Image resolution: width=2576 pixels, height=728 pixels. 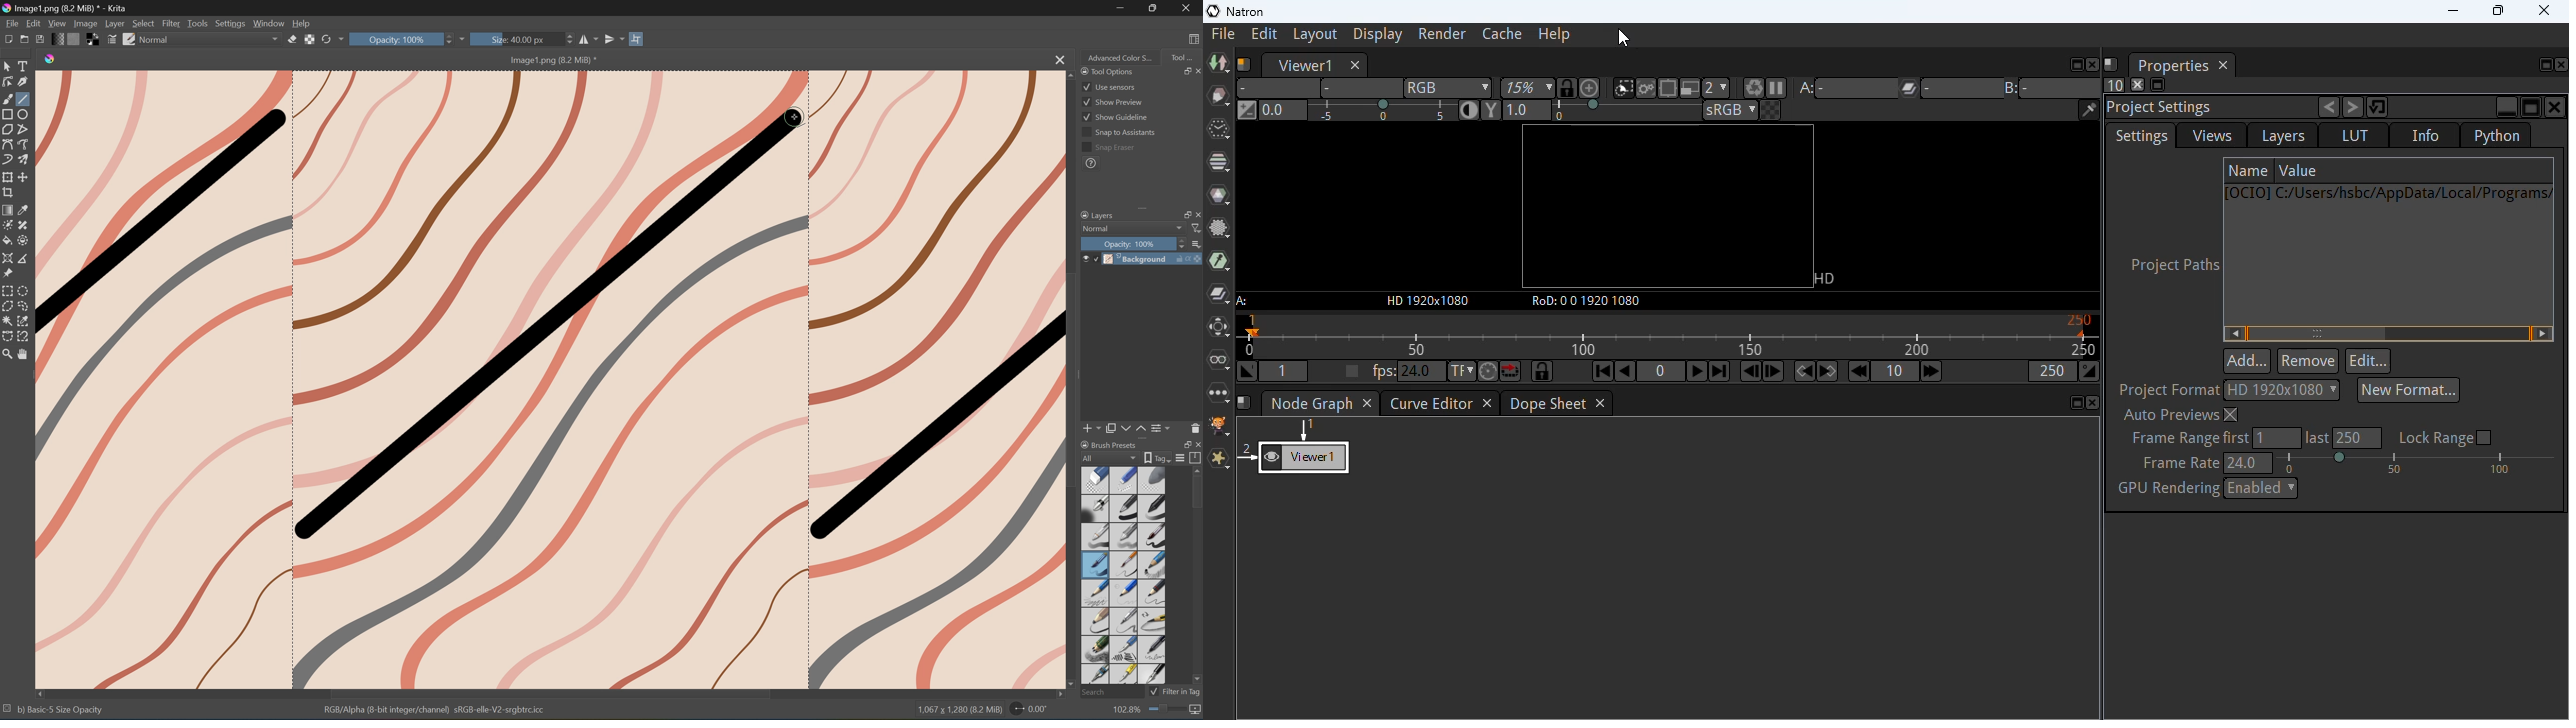 What do you see at coordinates (1182, 71) in the screenshot?
I see `Restore Down` at bounding box center [1182, 71].